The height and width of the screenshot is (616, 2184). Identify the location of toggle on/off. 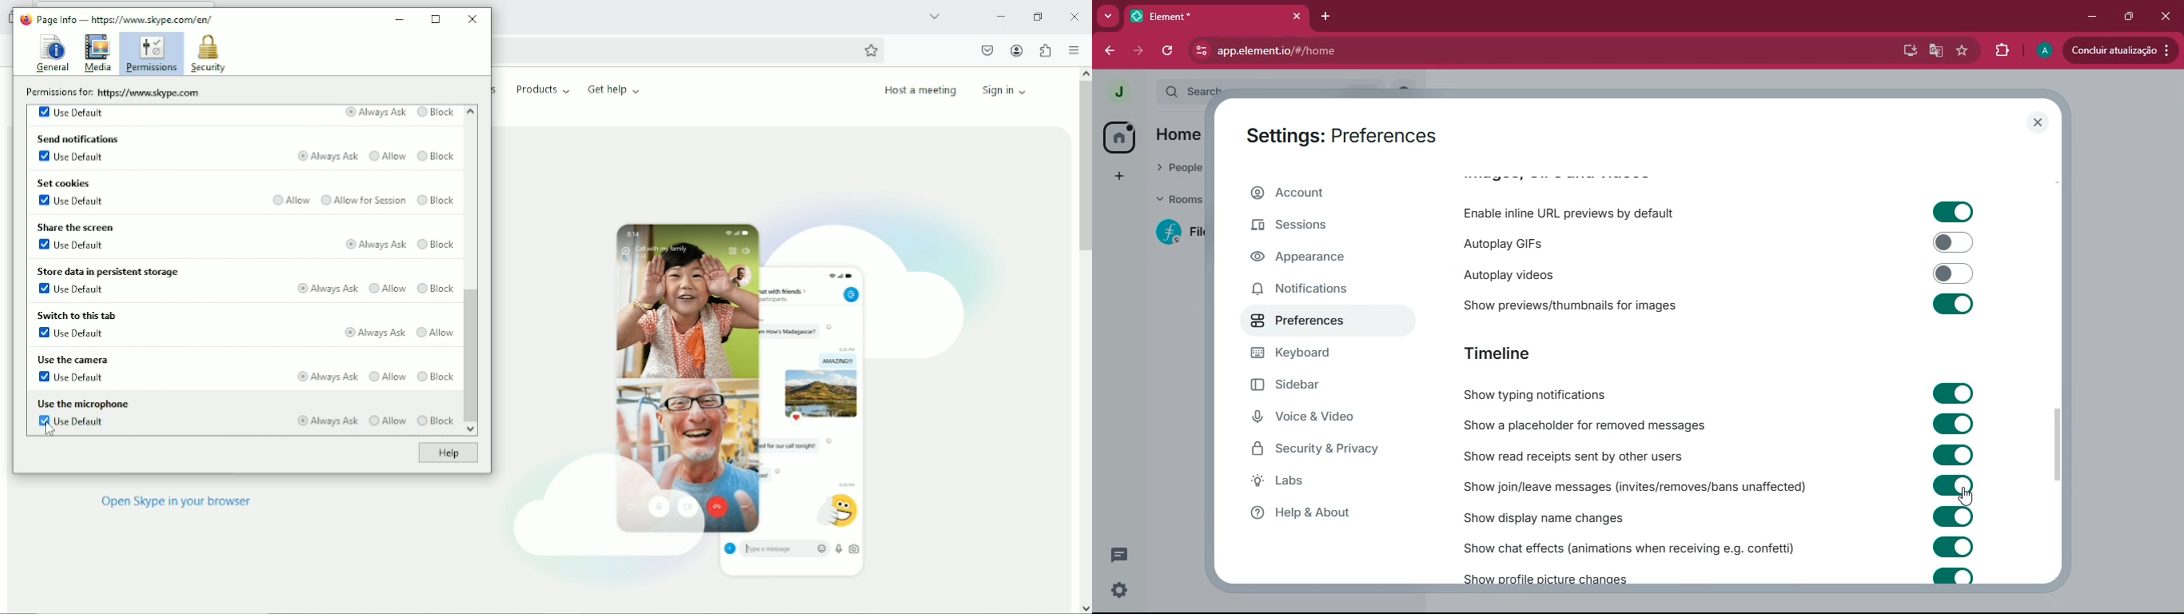
(1953, 576).